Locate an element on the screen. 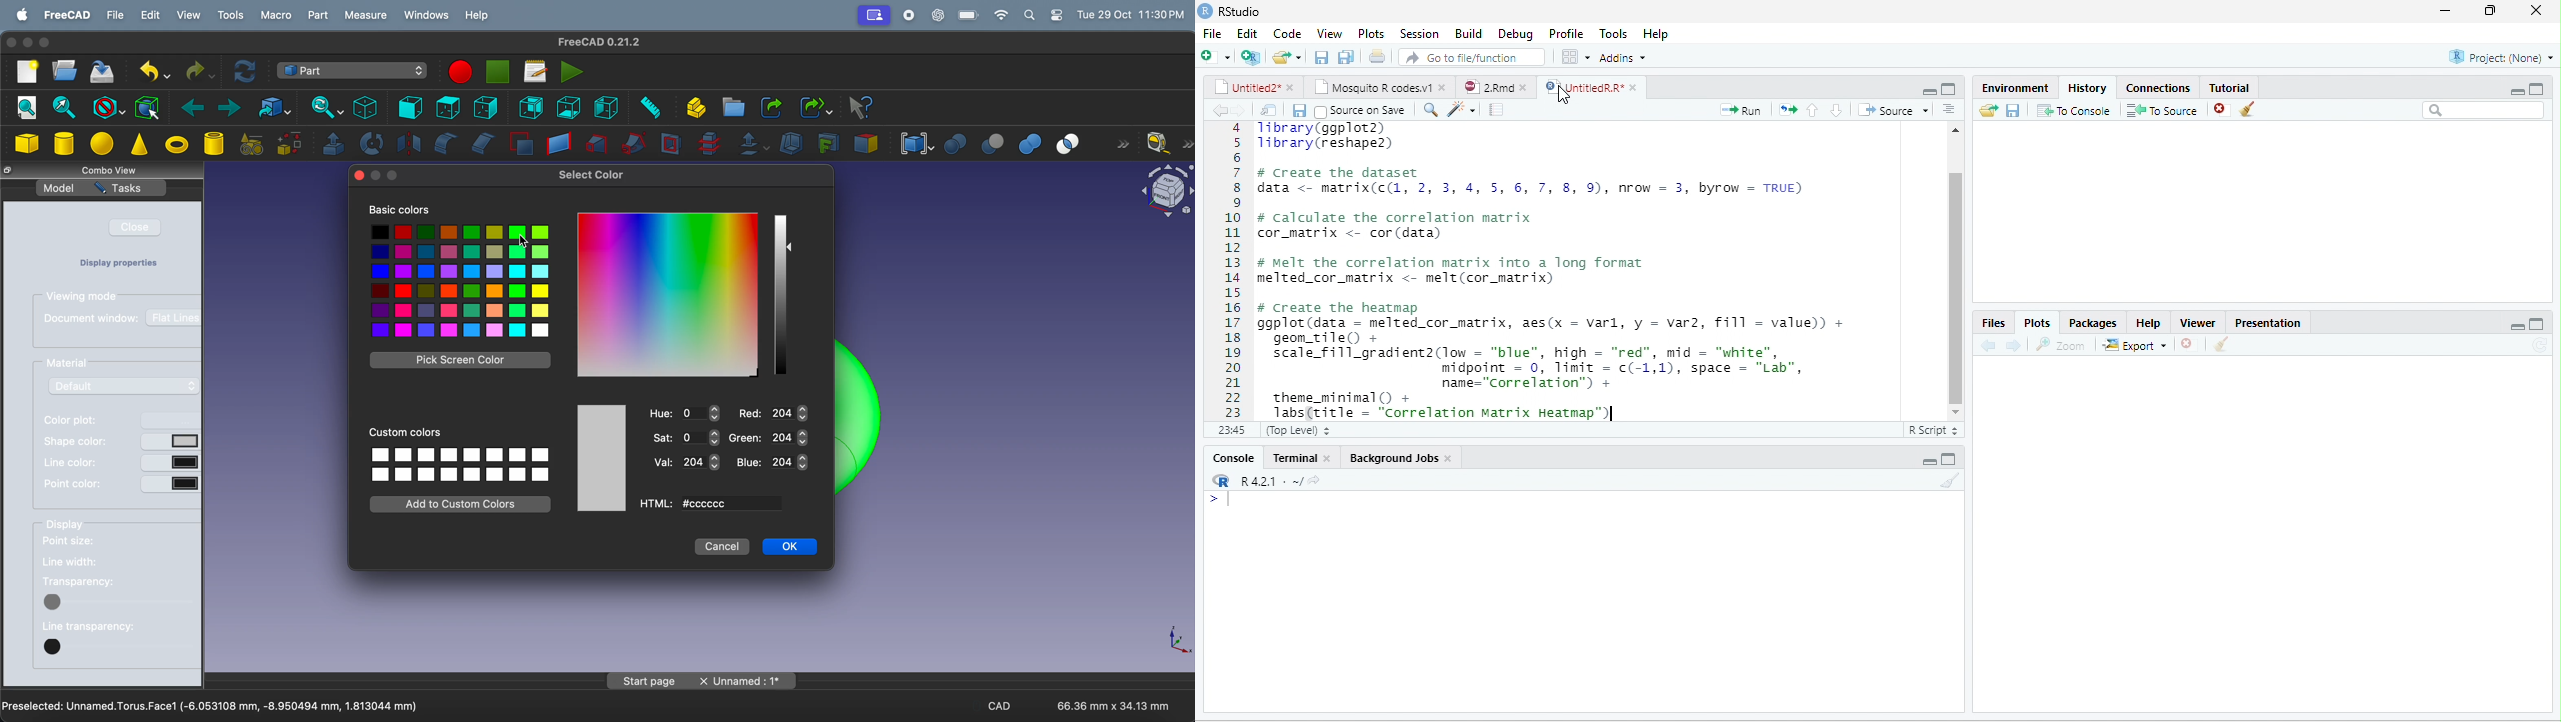 This screenshot has height=728, width=2576. default is located at coordinates (124, 385).